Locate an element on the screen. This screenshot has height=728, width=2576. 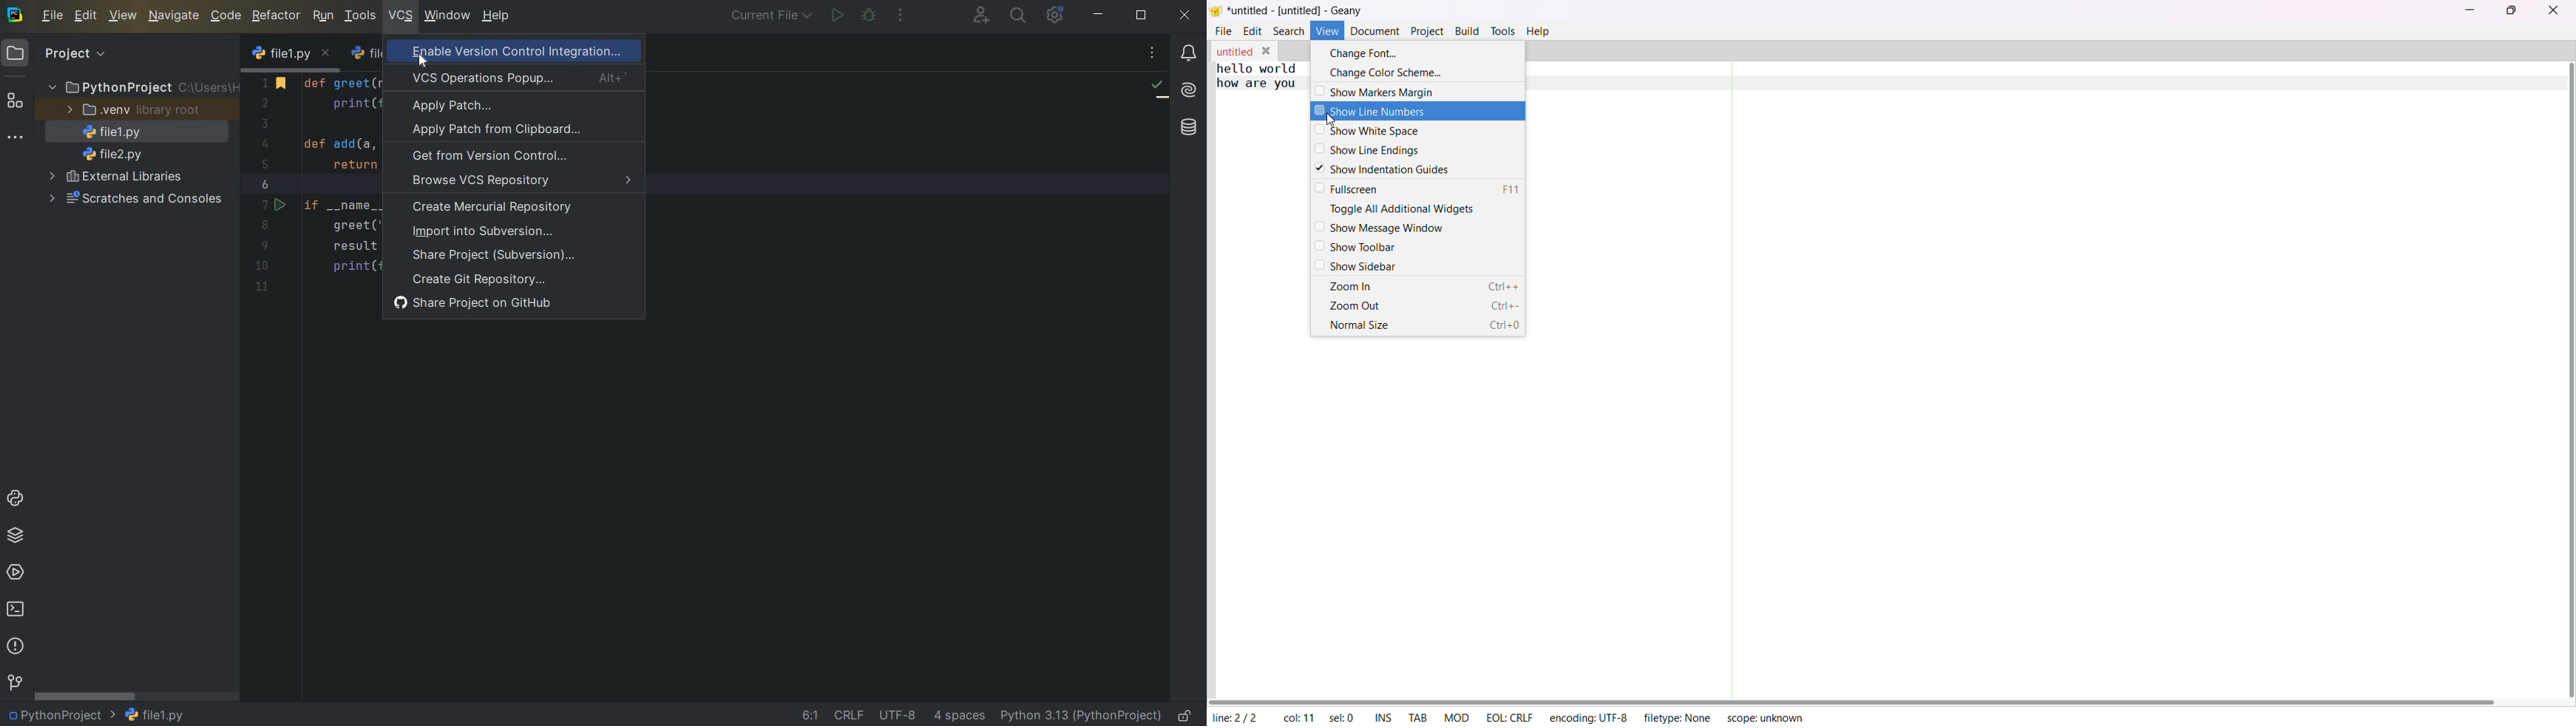
debug is located at coordinates (870, 16).